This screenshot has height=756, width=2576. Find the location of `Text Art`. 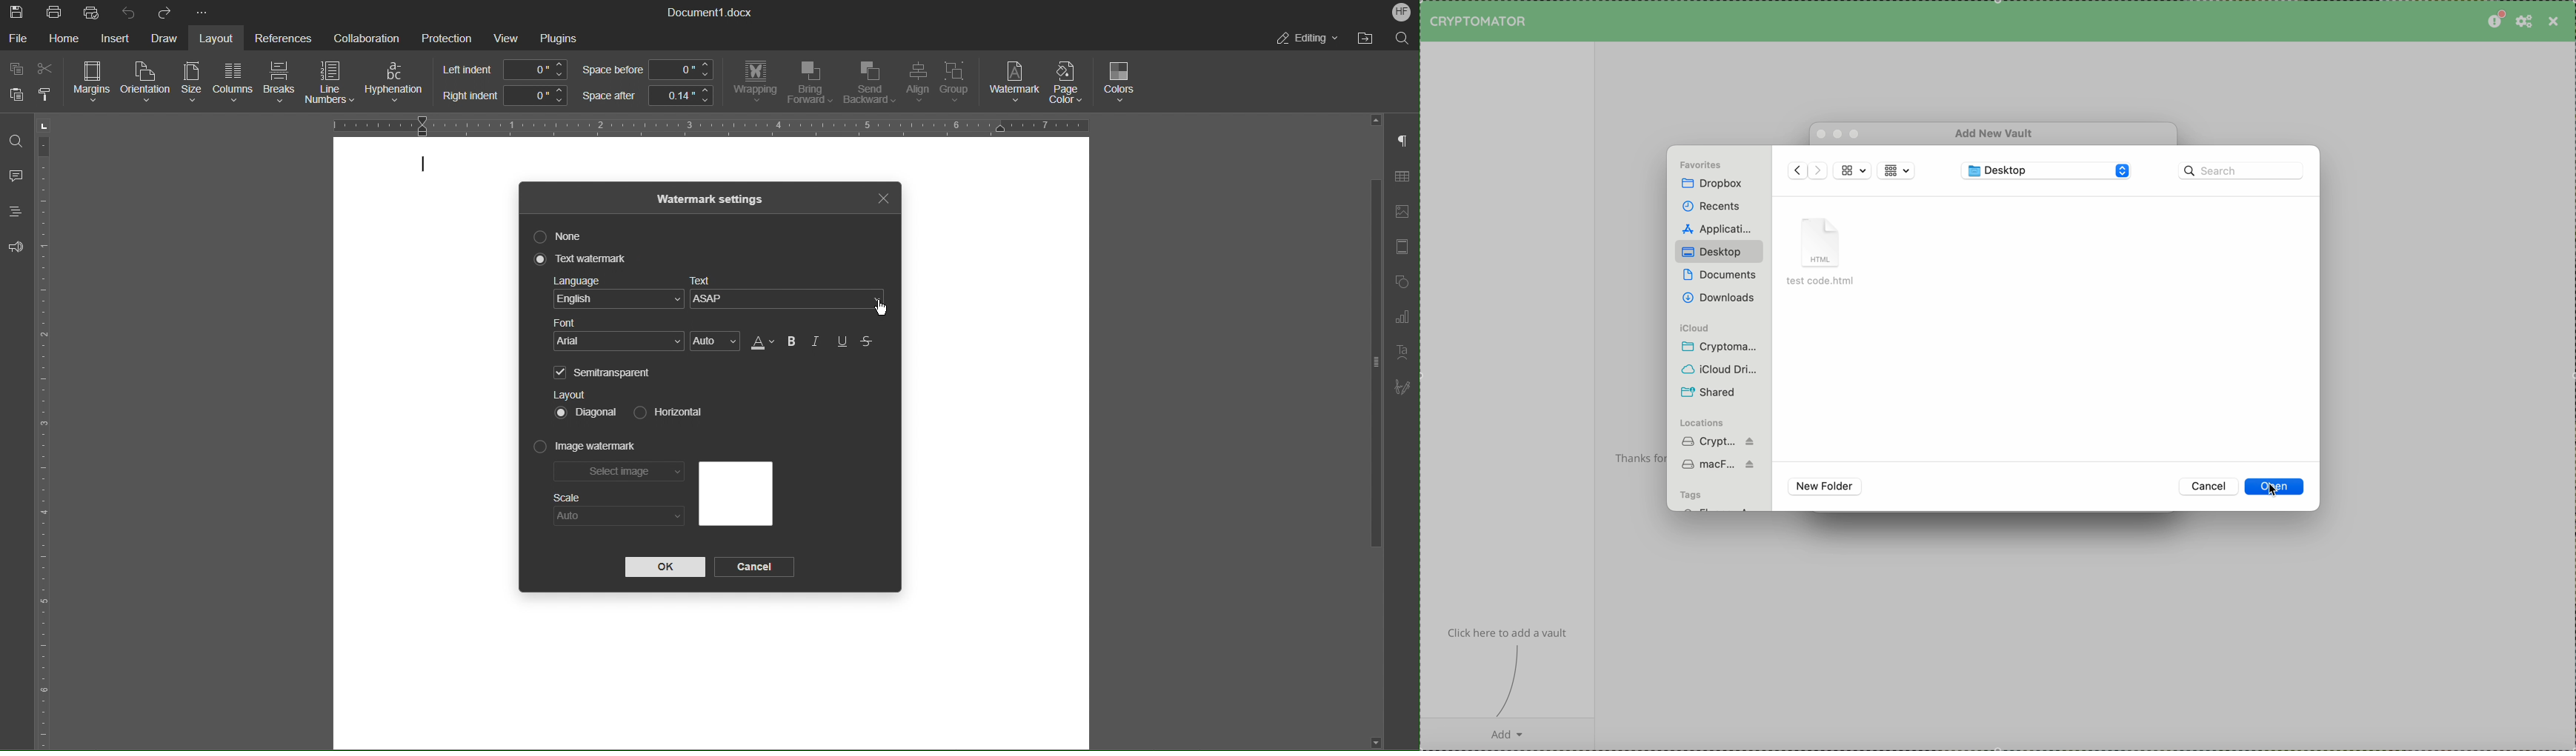

Text Art is located at coordinates (1400, 353).